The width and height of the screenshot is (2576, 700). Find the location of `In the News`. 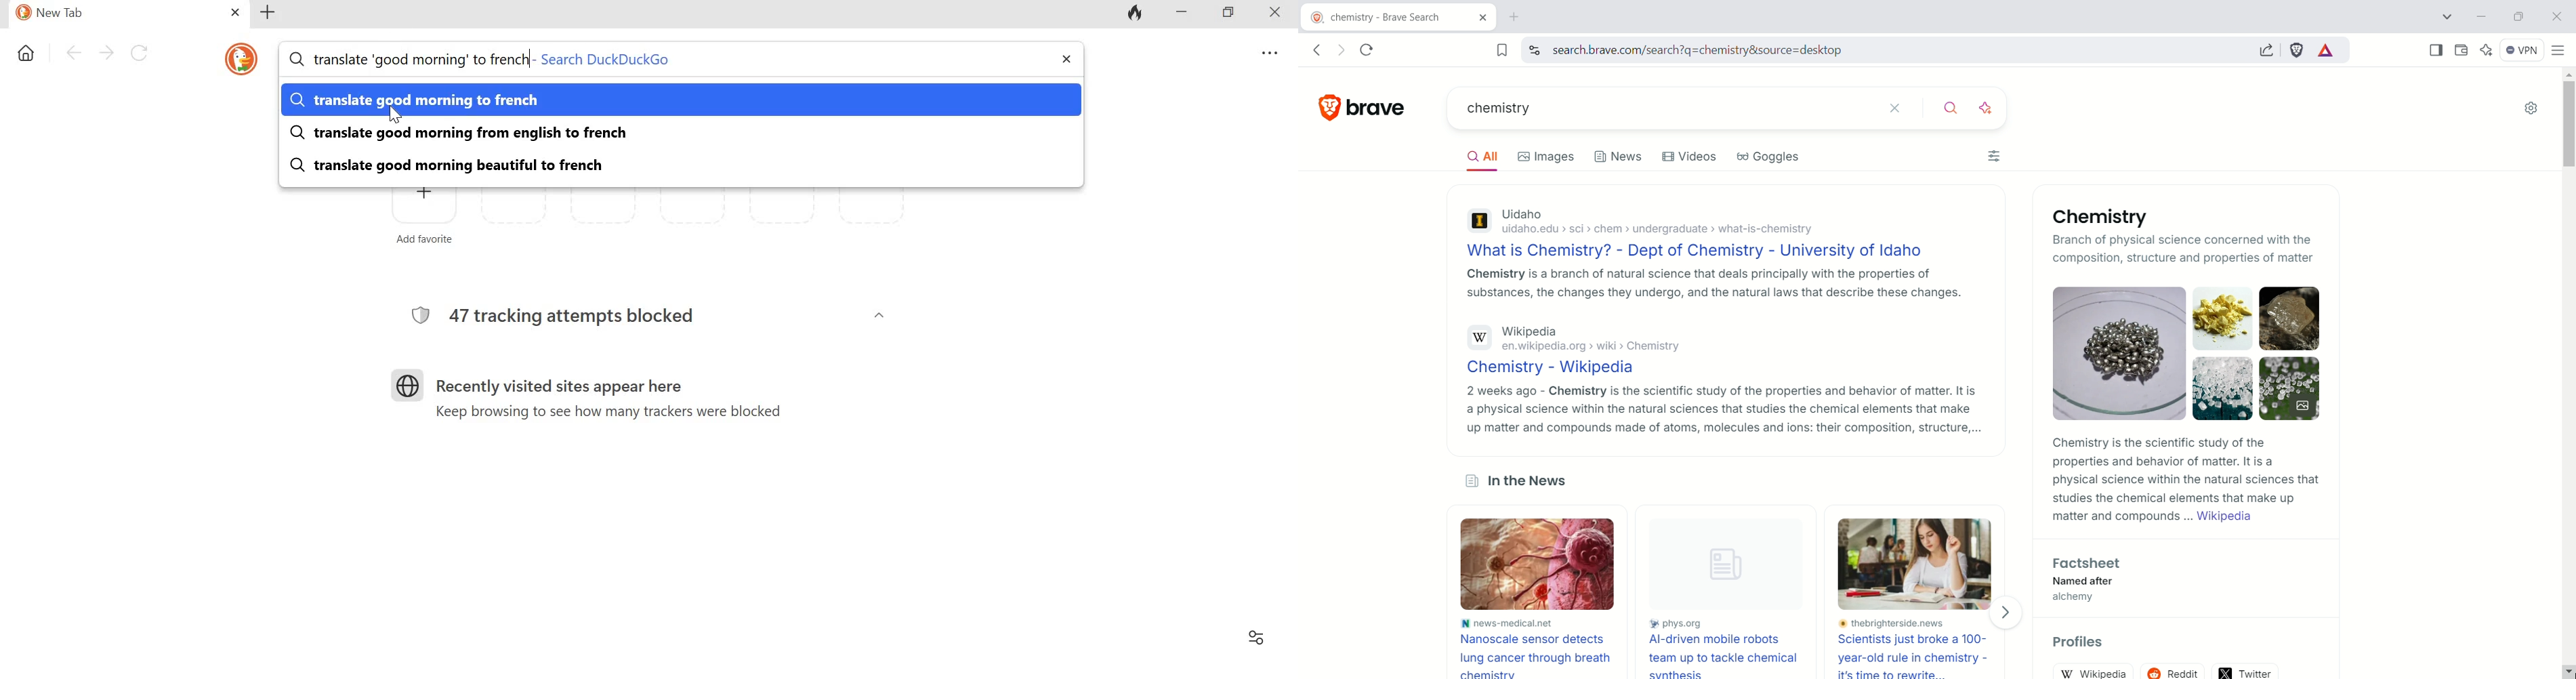

In the News is located at coordinates (1514, 483).